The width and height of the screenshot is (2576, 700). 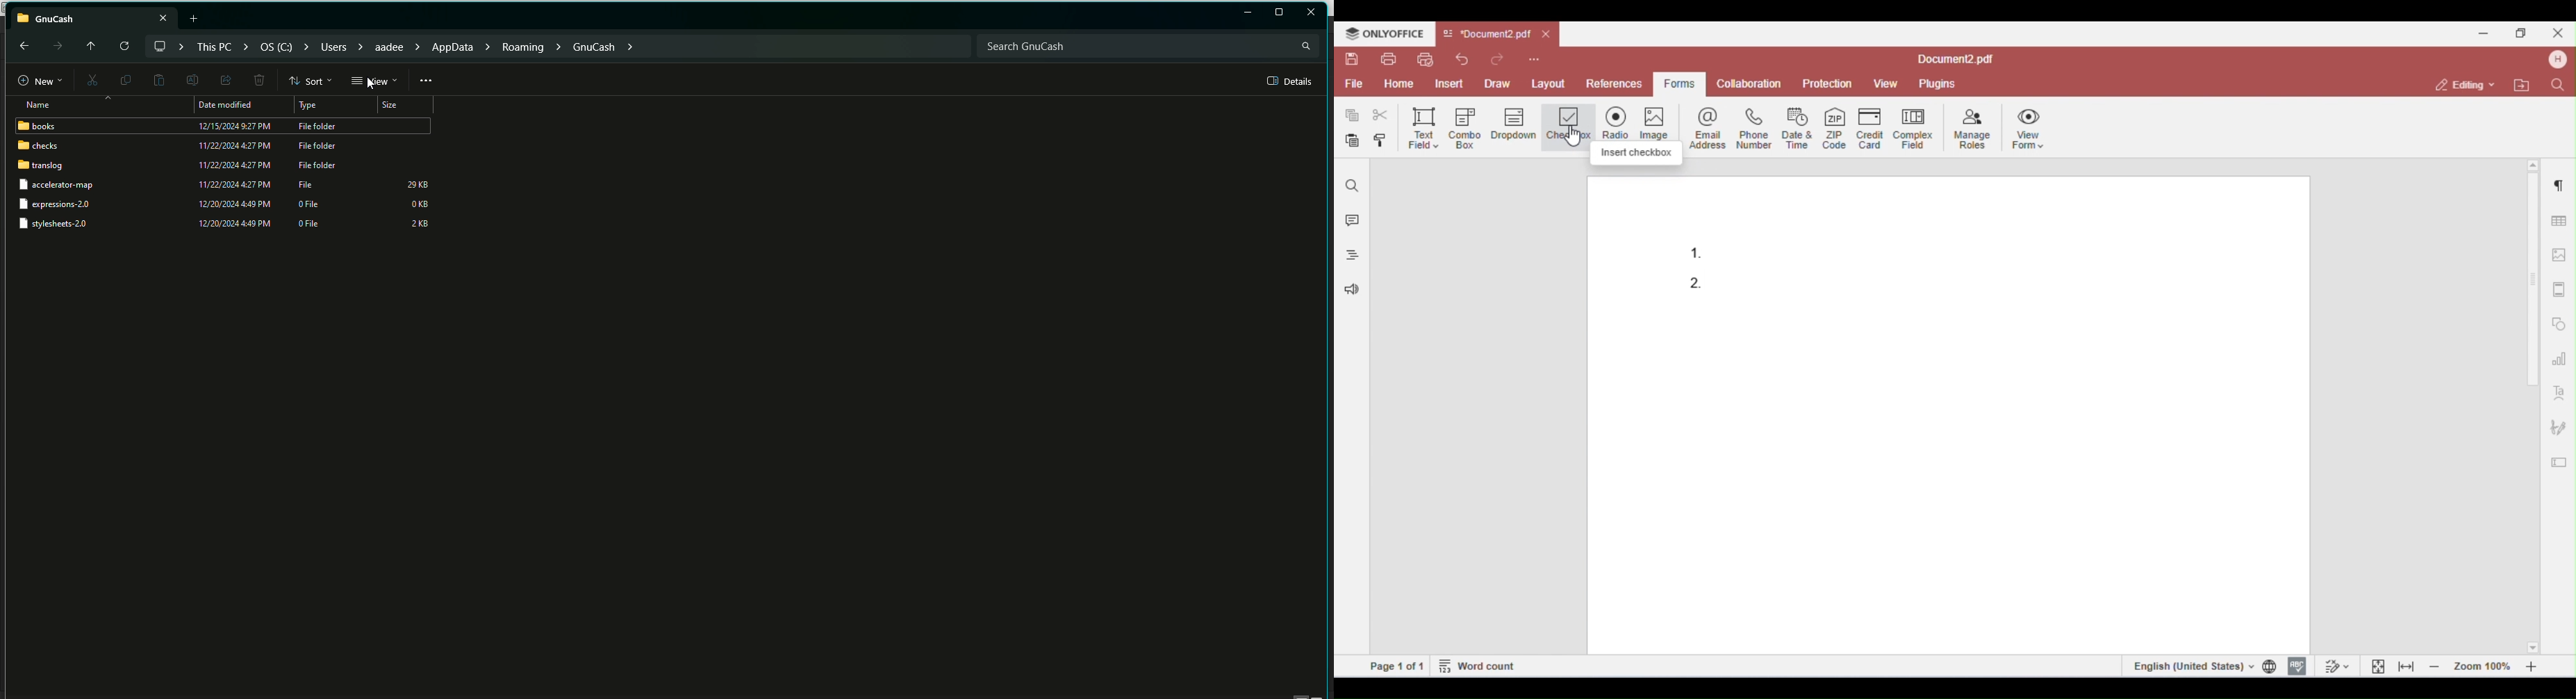 I want to click on View, so click(x=374, y=81).